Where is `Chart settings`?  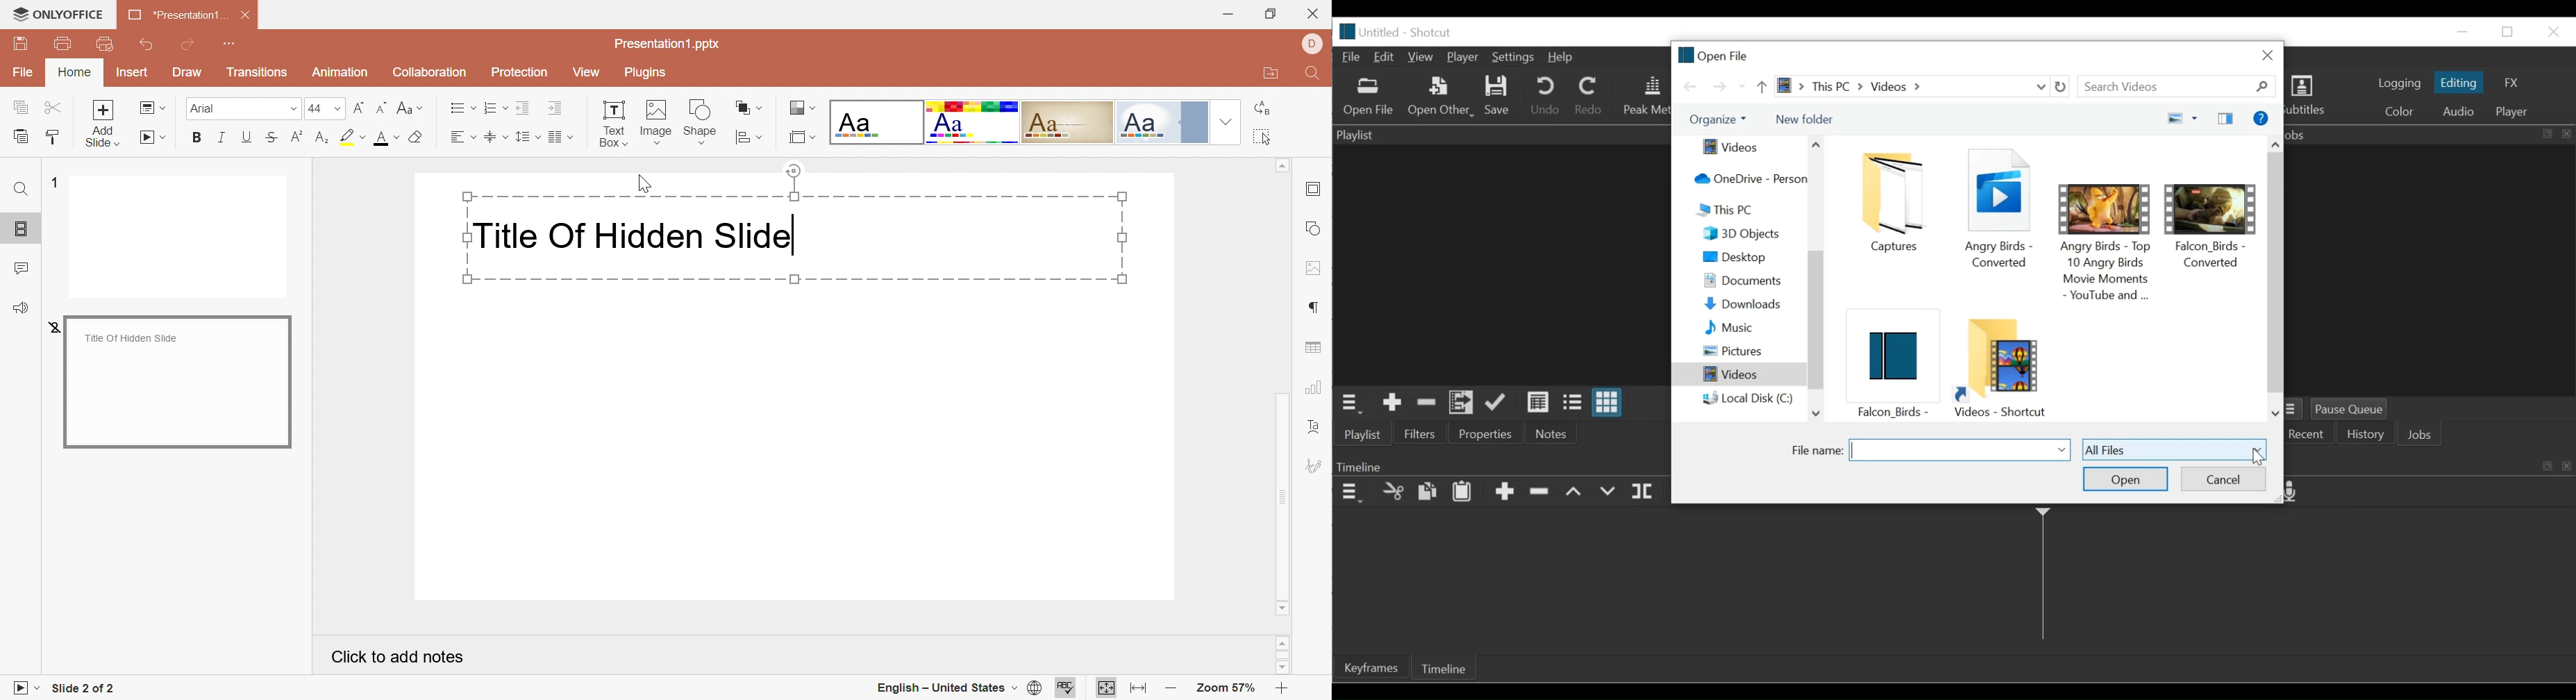
Chart settings is located at coordinates (1315, 391).